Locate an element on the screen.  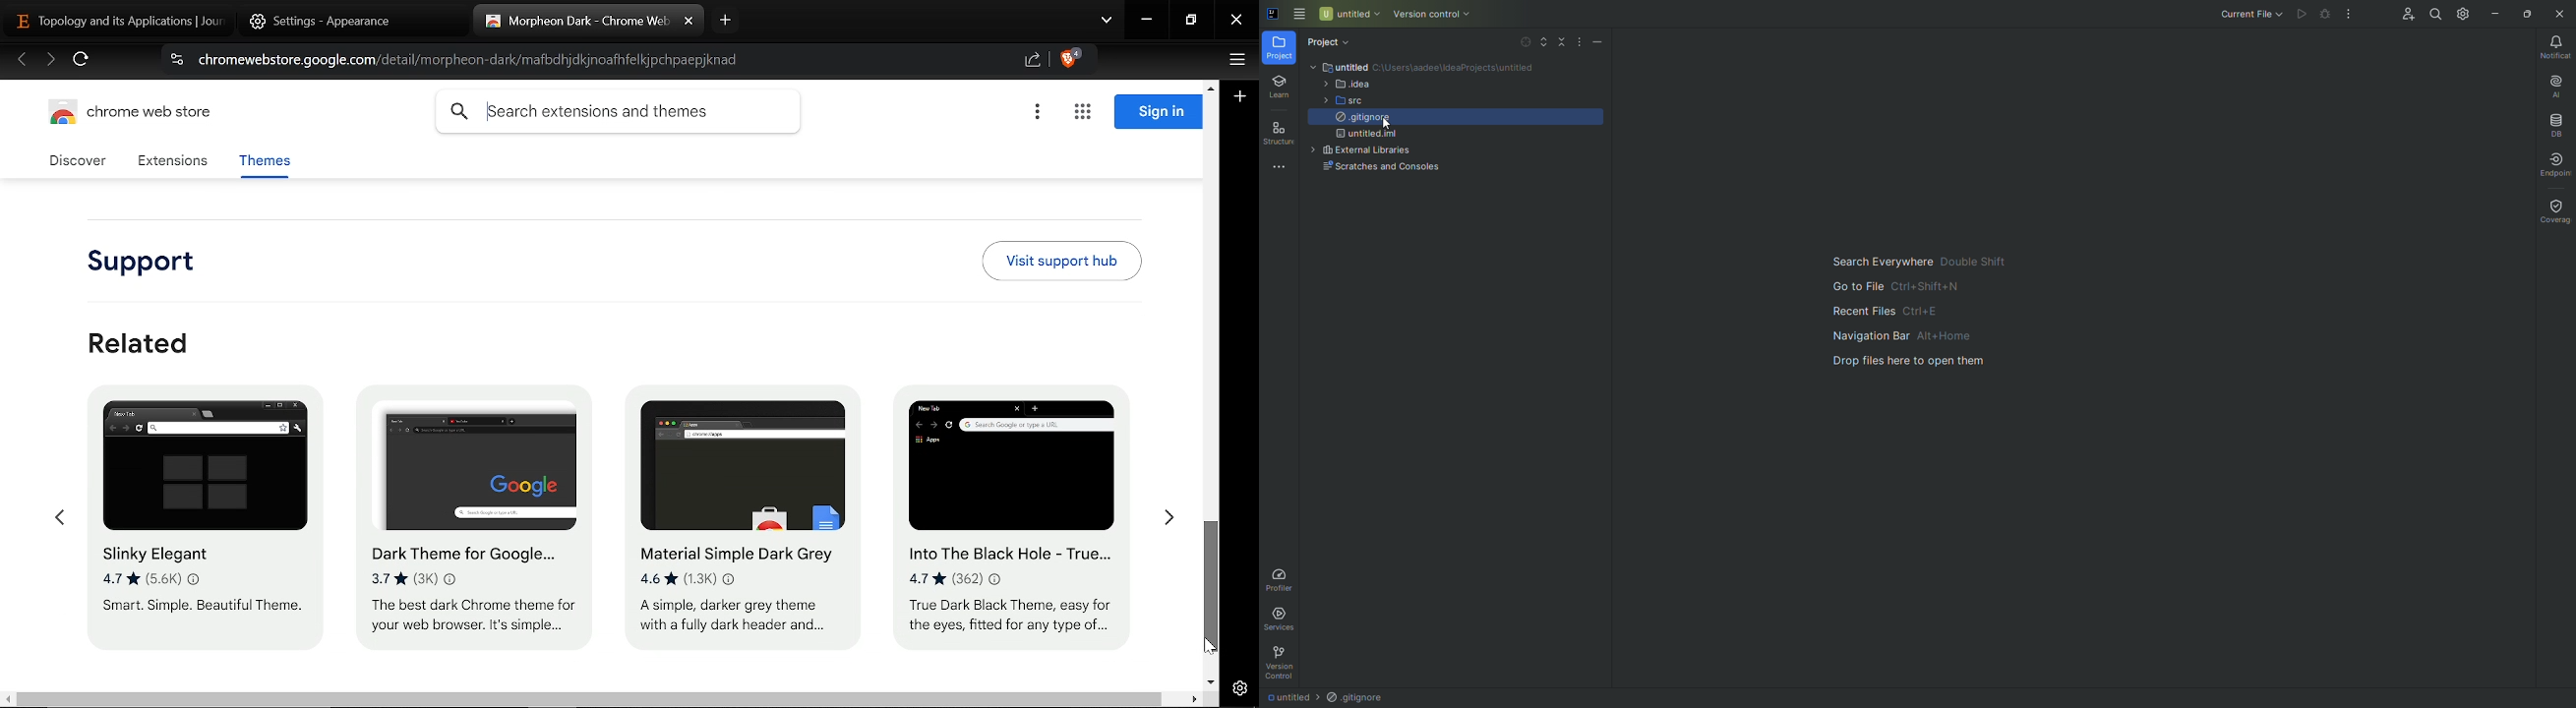
Search is located at coordinates (2432, 13).